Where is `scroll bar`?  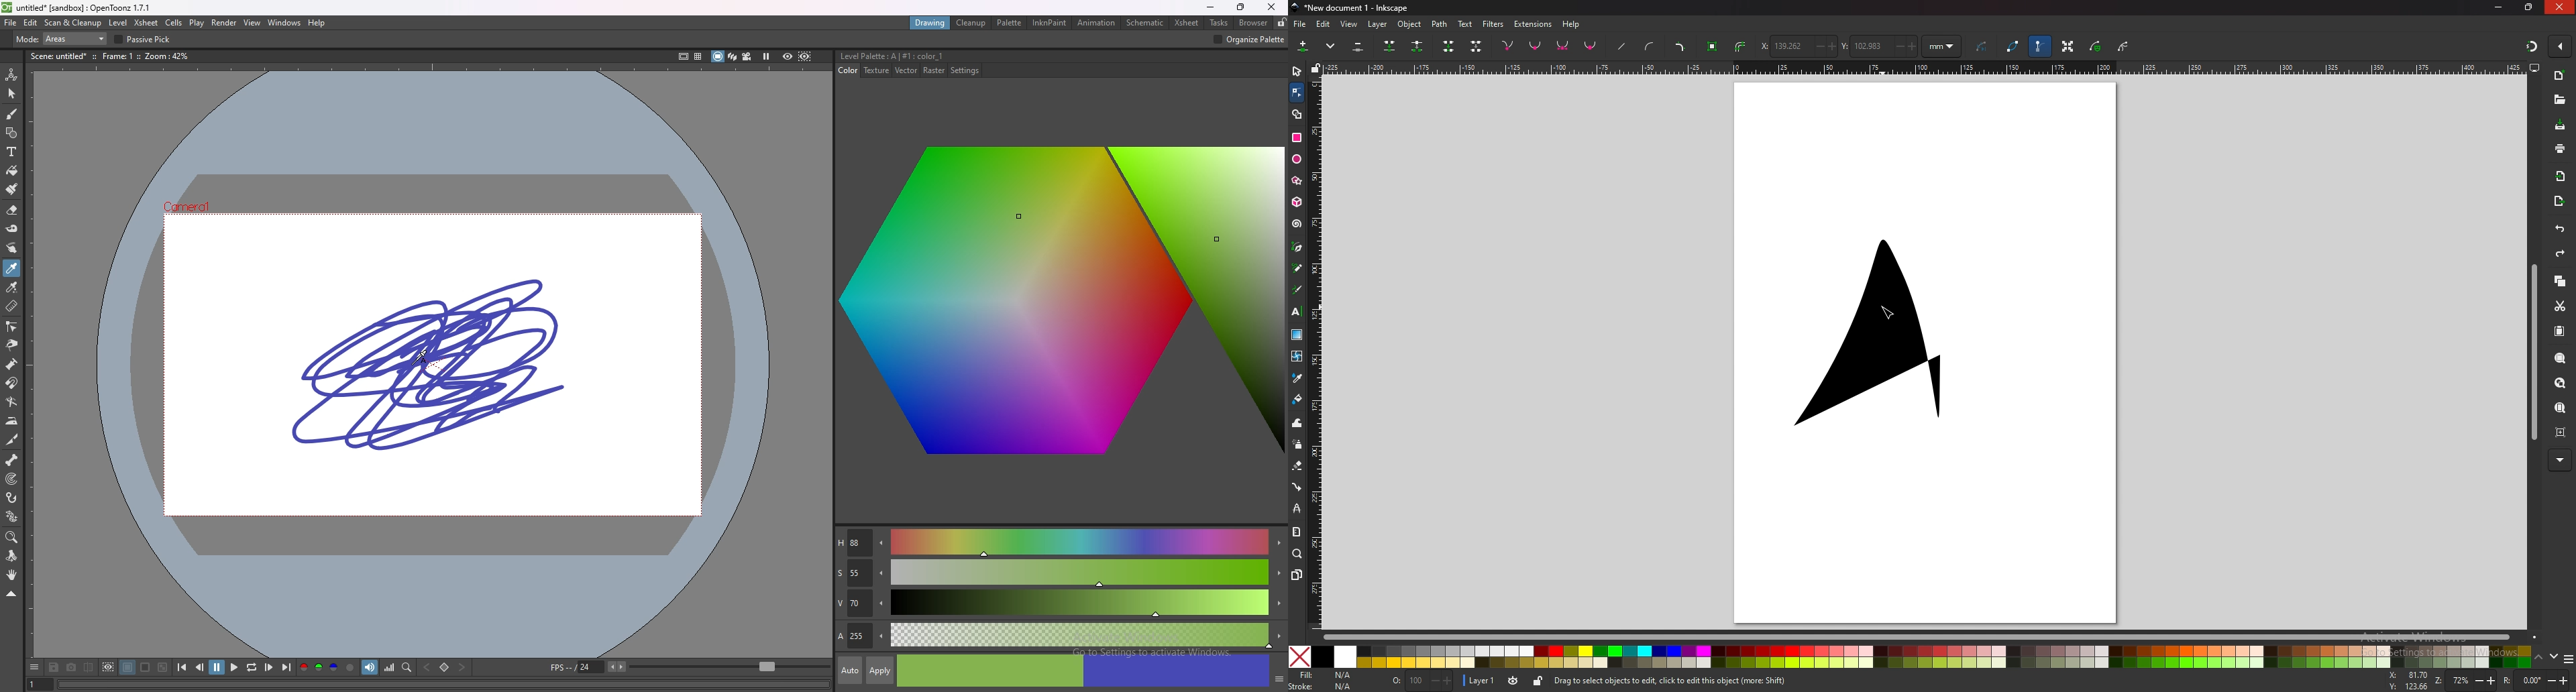 scroll bar is located at coordinates (2534, 353).